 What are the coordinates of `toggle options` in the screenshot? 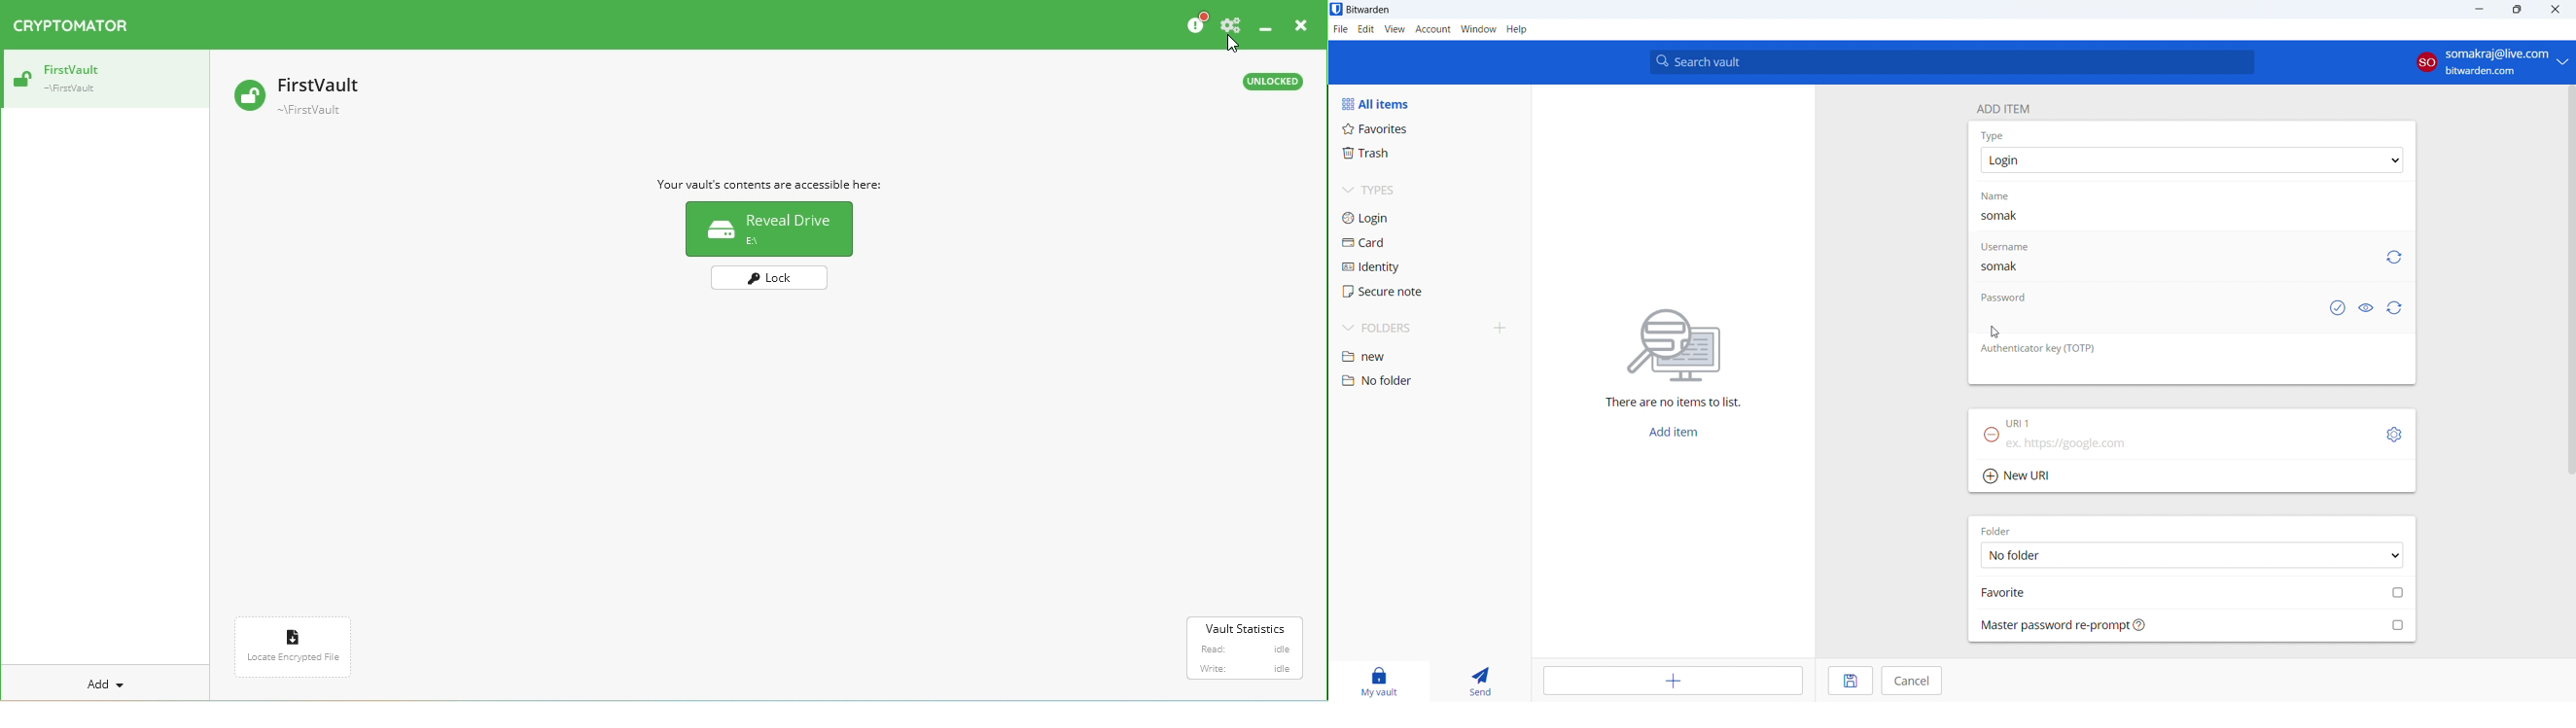 It's located at (2395, 435).